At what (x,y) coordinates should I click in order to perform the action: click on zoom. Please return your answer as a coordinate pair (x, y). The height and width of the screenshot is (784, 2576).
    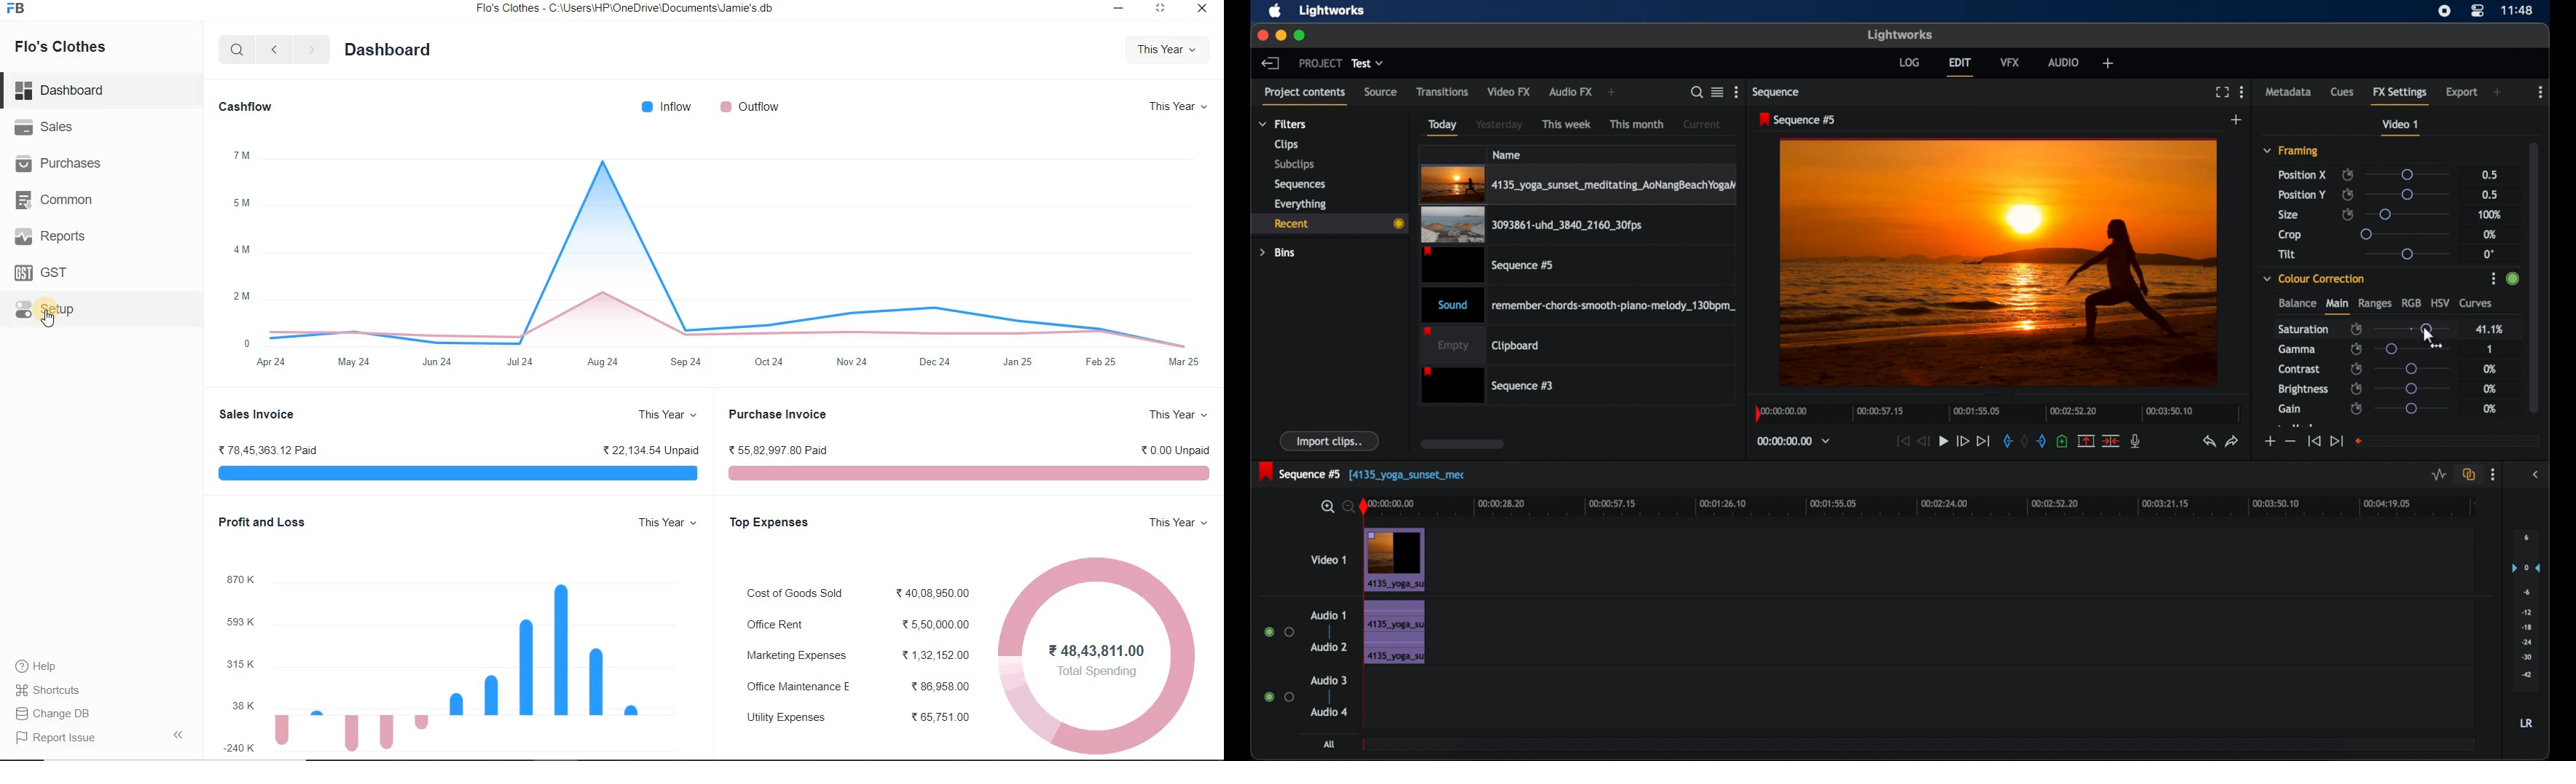
    Looking at the image, I should click on (1335, 506).